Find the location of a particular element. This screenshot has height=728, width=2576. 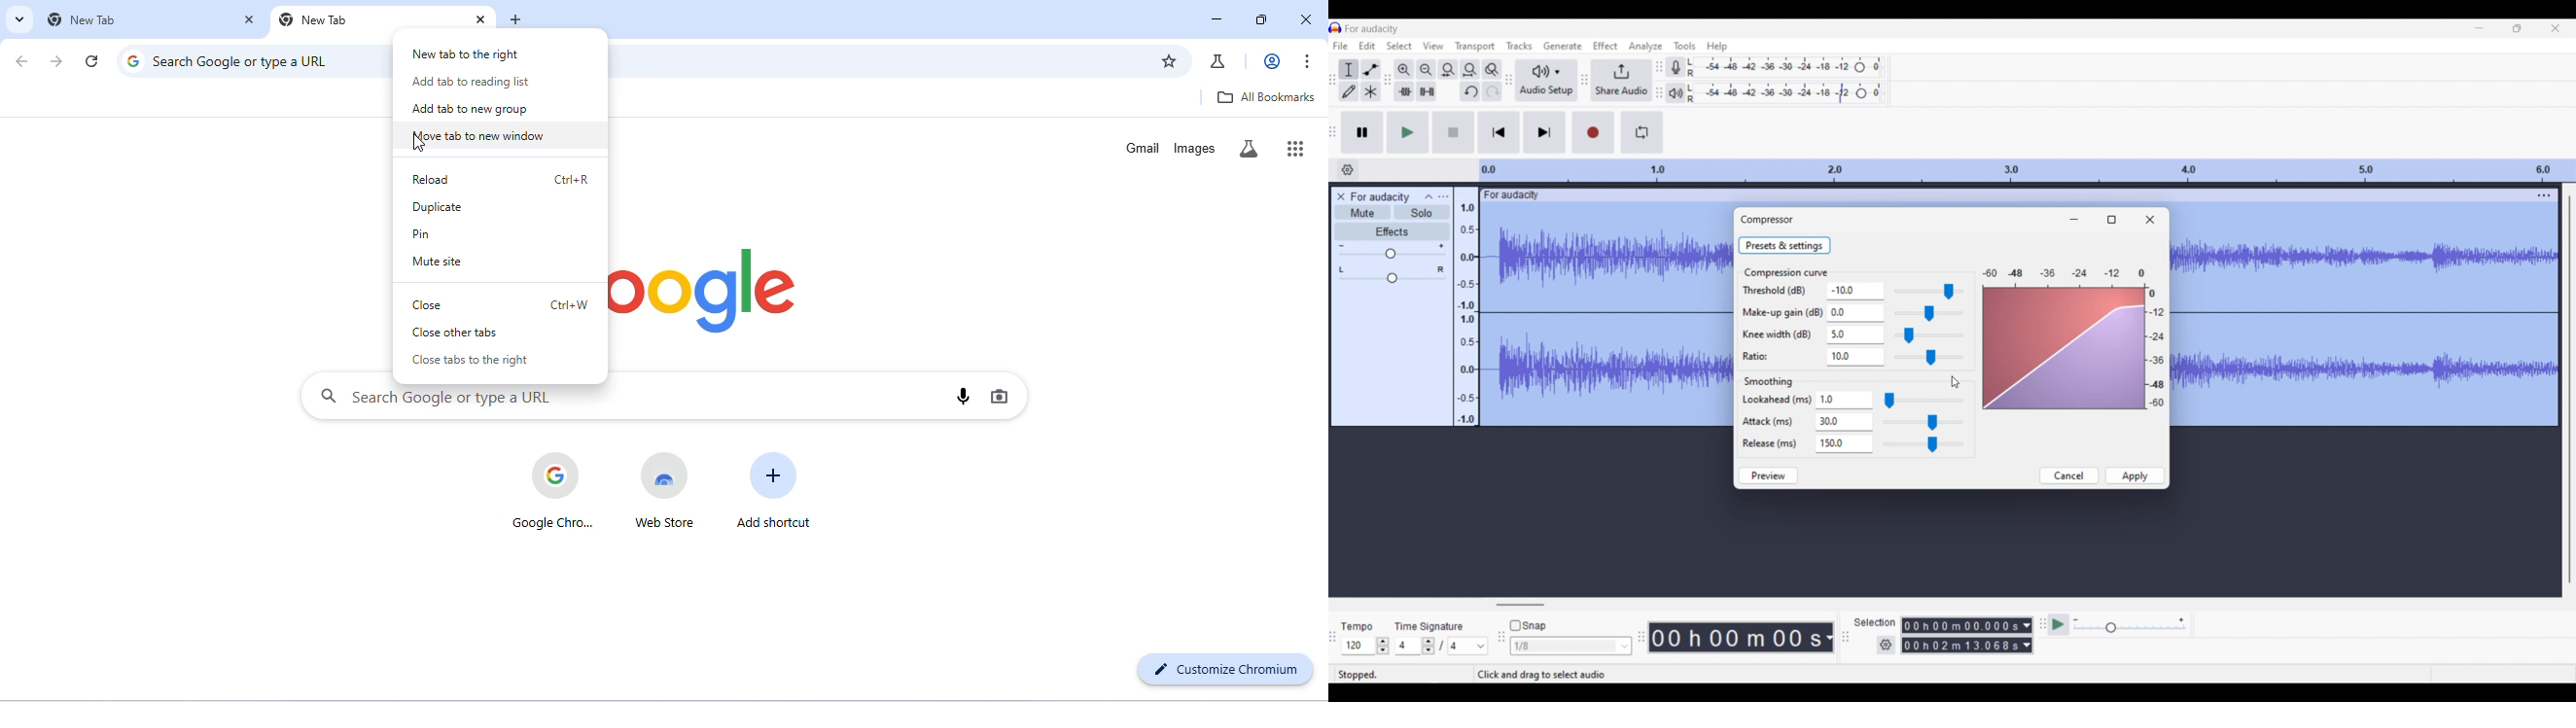

Volume slide is located at coordinates (1391, 251).